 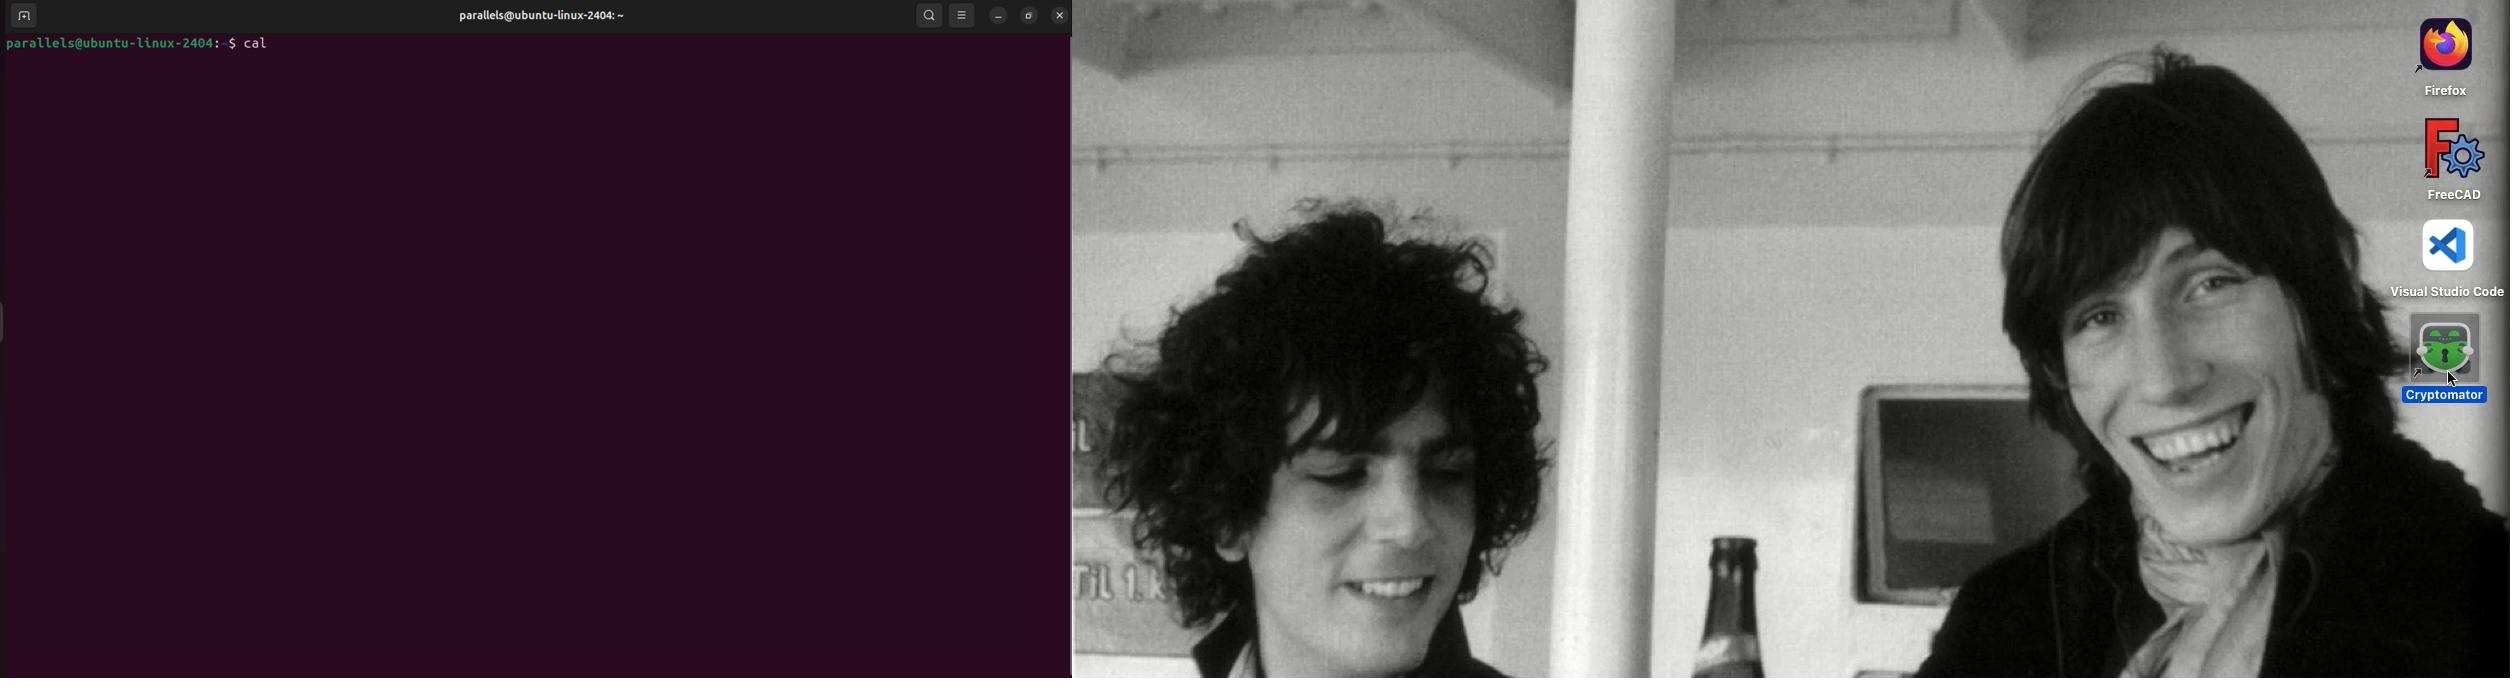 I want to click on cal, so click(x=259, y=44).